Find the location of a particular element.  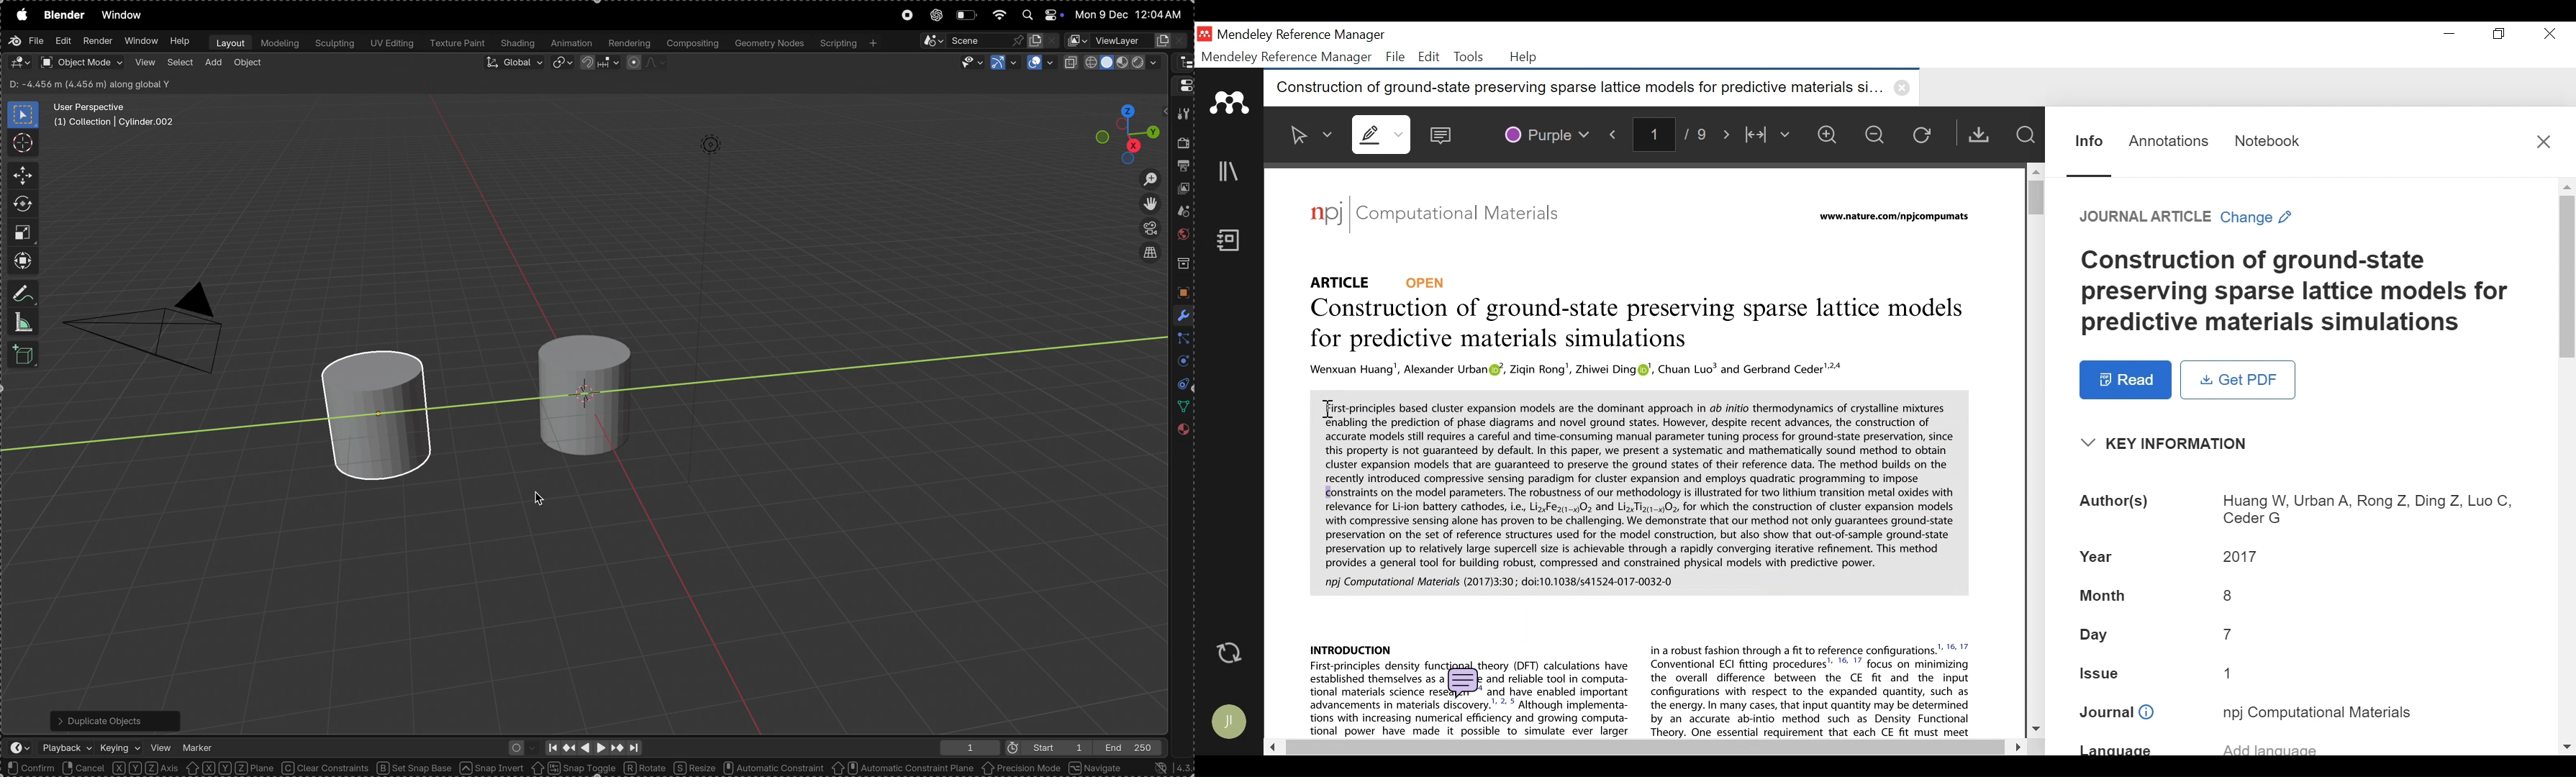

automatic constraint is located at coordinates (772, 769).